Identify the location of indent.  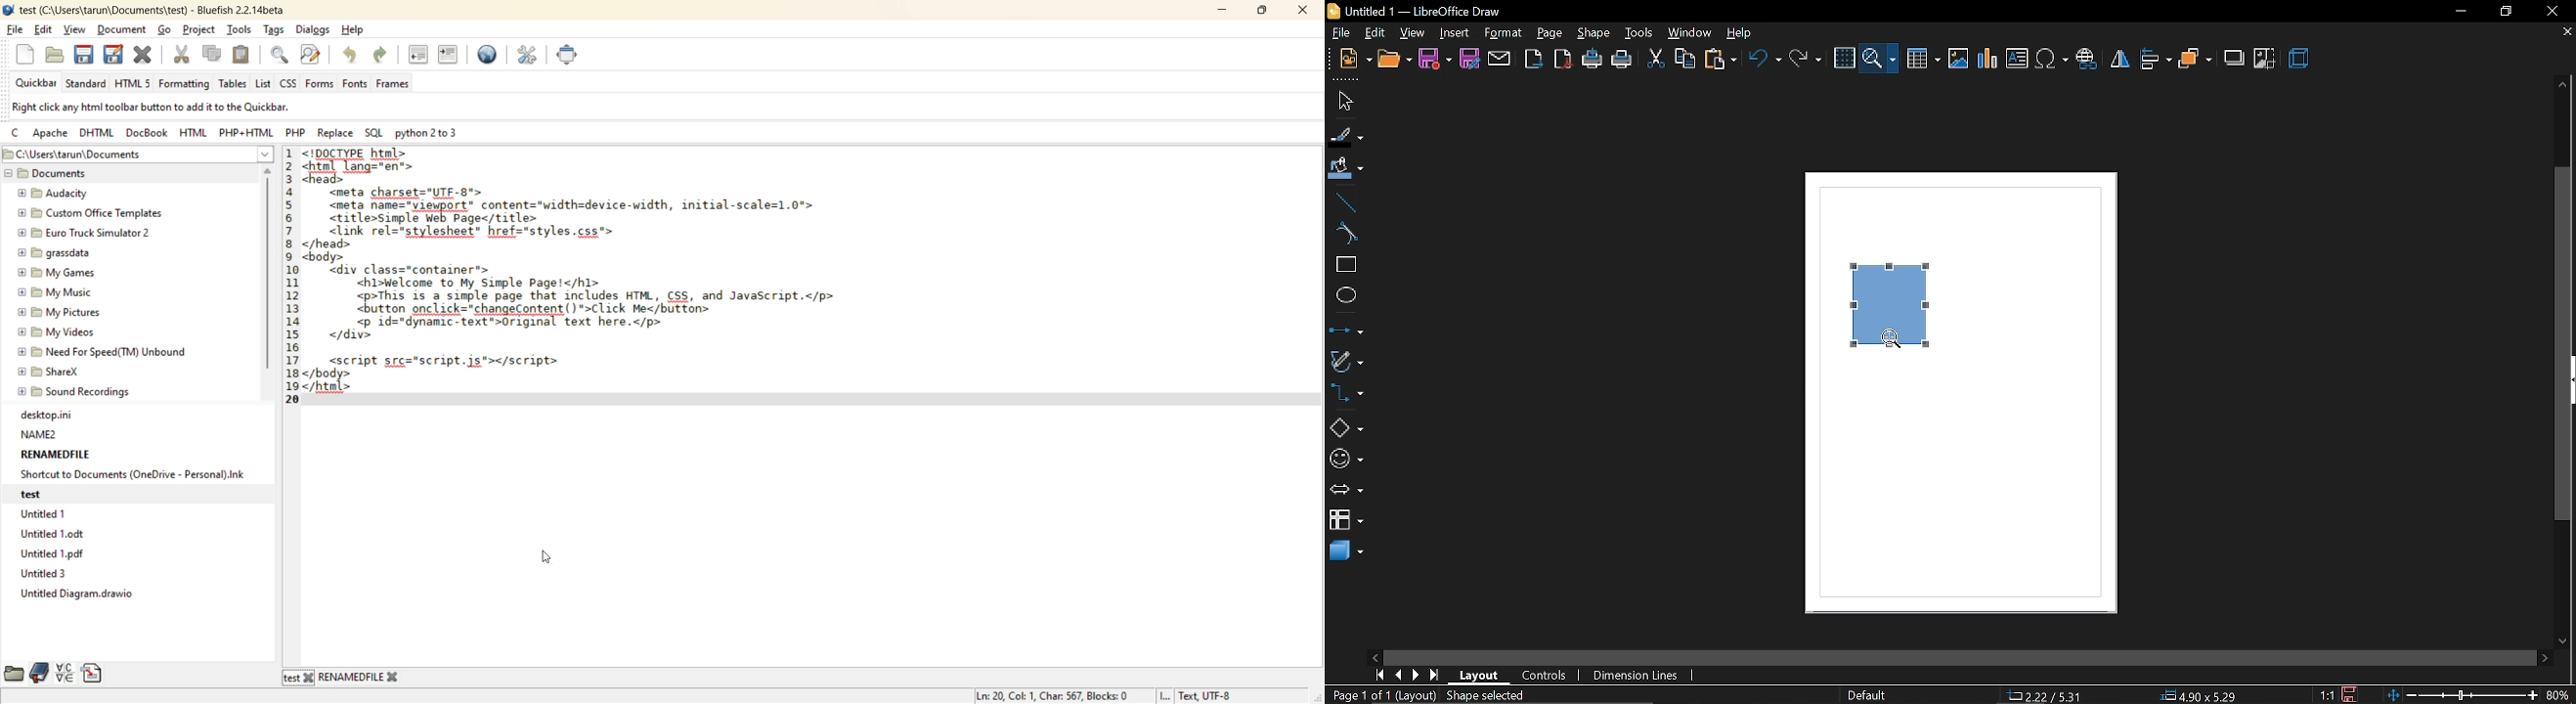
(446, 54).